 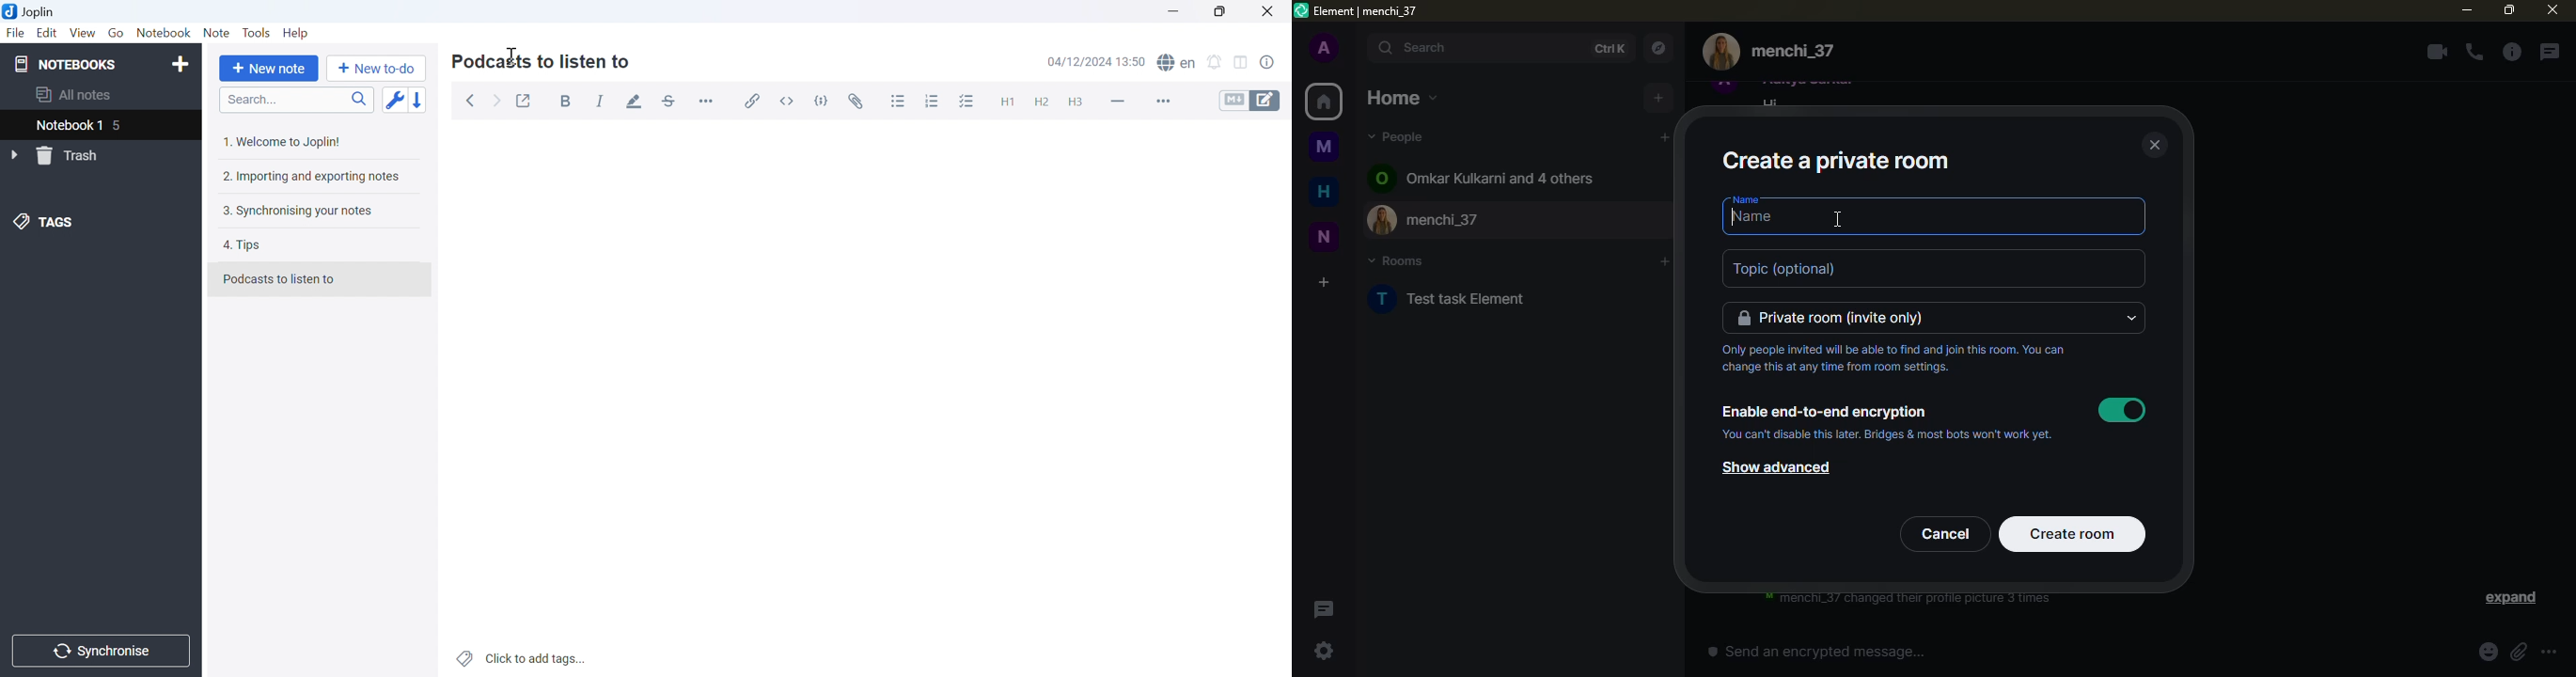 What do you see at coordinates (217, 32) in the screenshot?
I see `Note` at bounding box center [217, 32].